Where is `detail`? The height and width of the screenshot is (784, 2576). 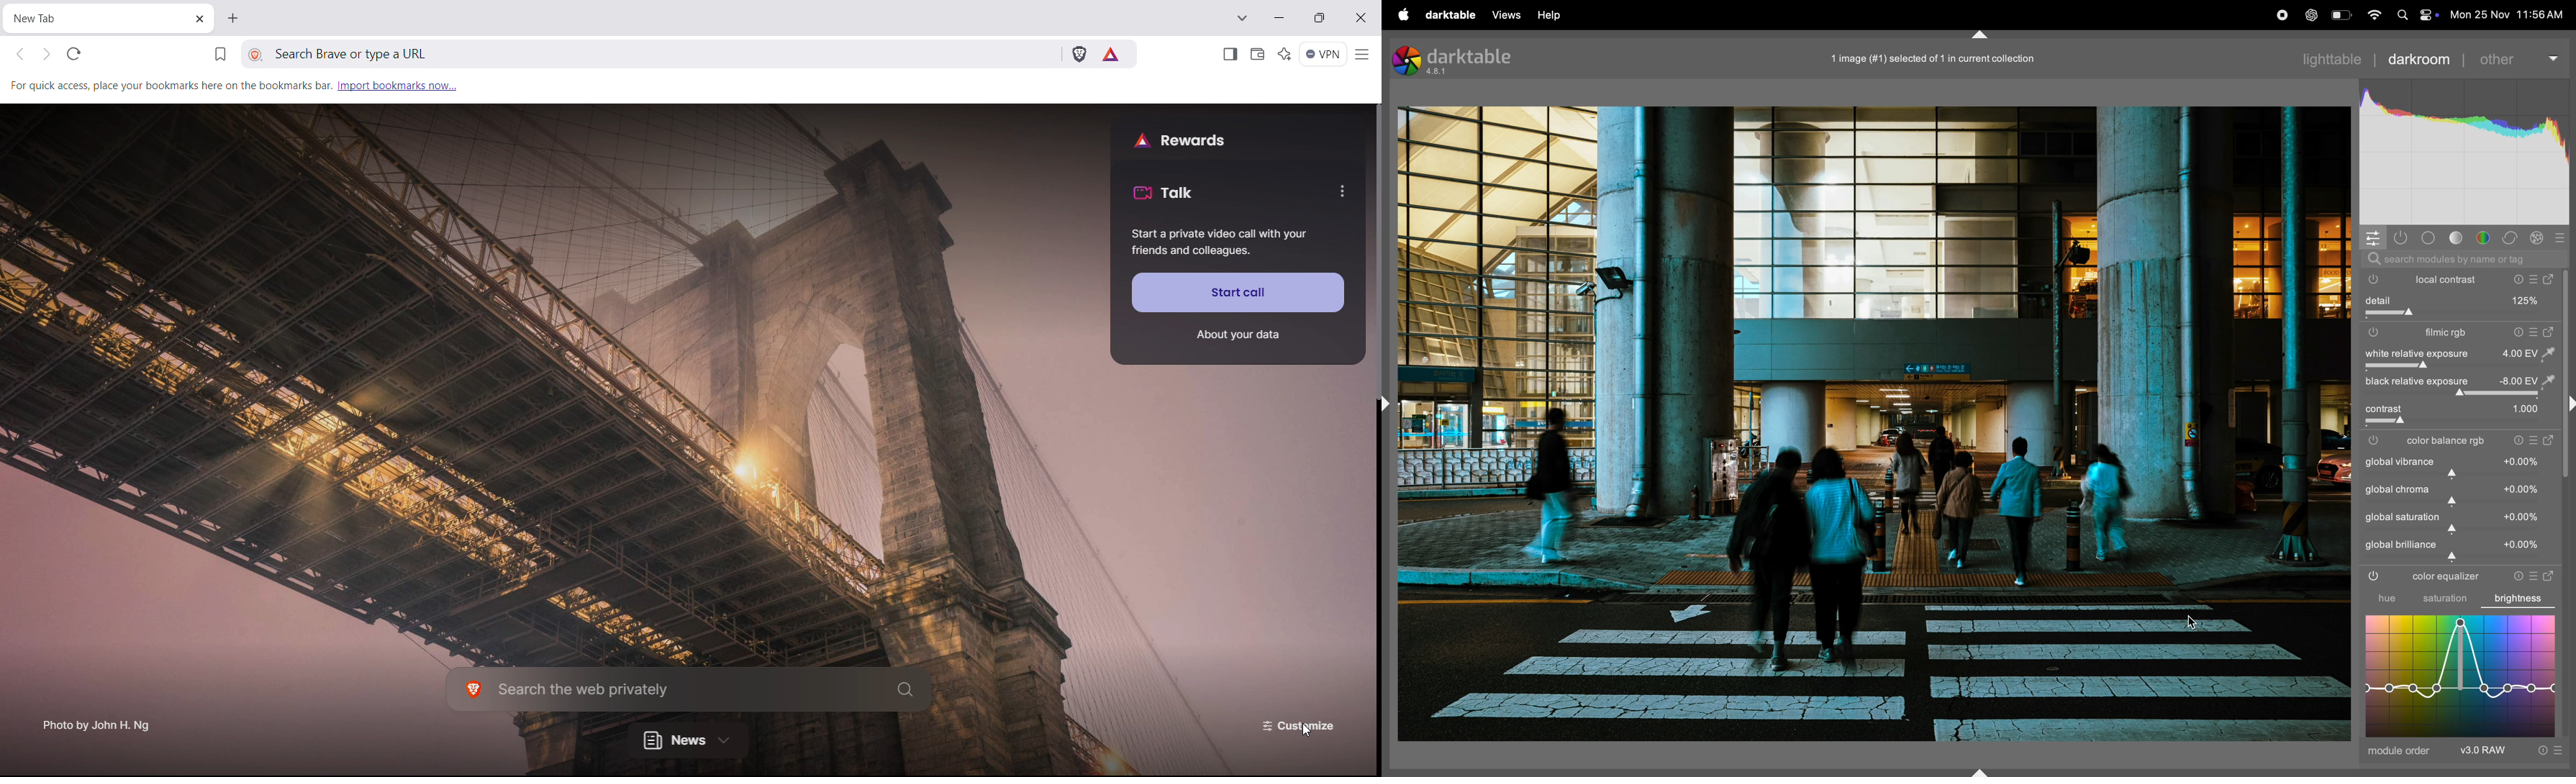
detail is located at coordinates (2459, 300).